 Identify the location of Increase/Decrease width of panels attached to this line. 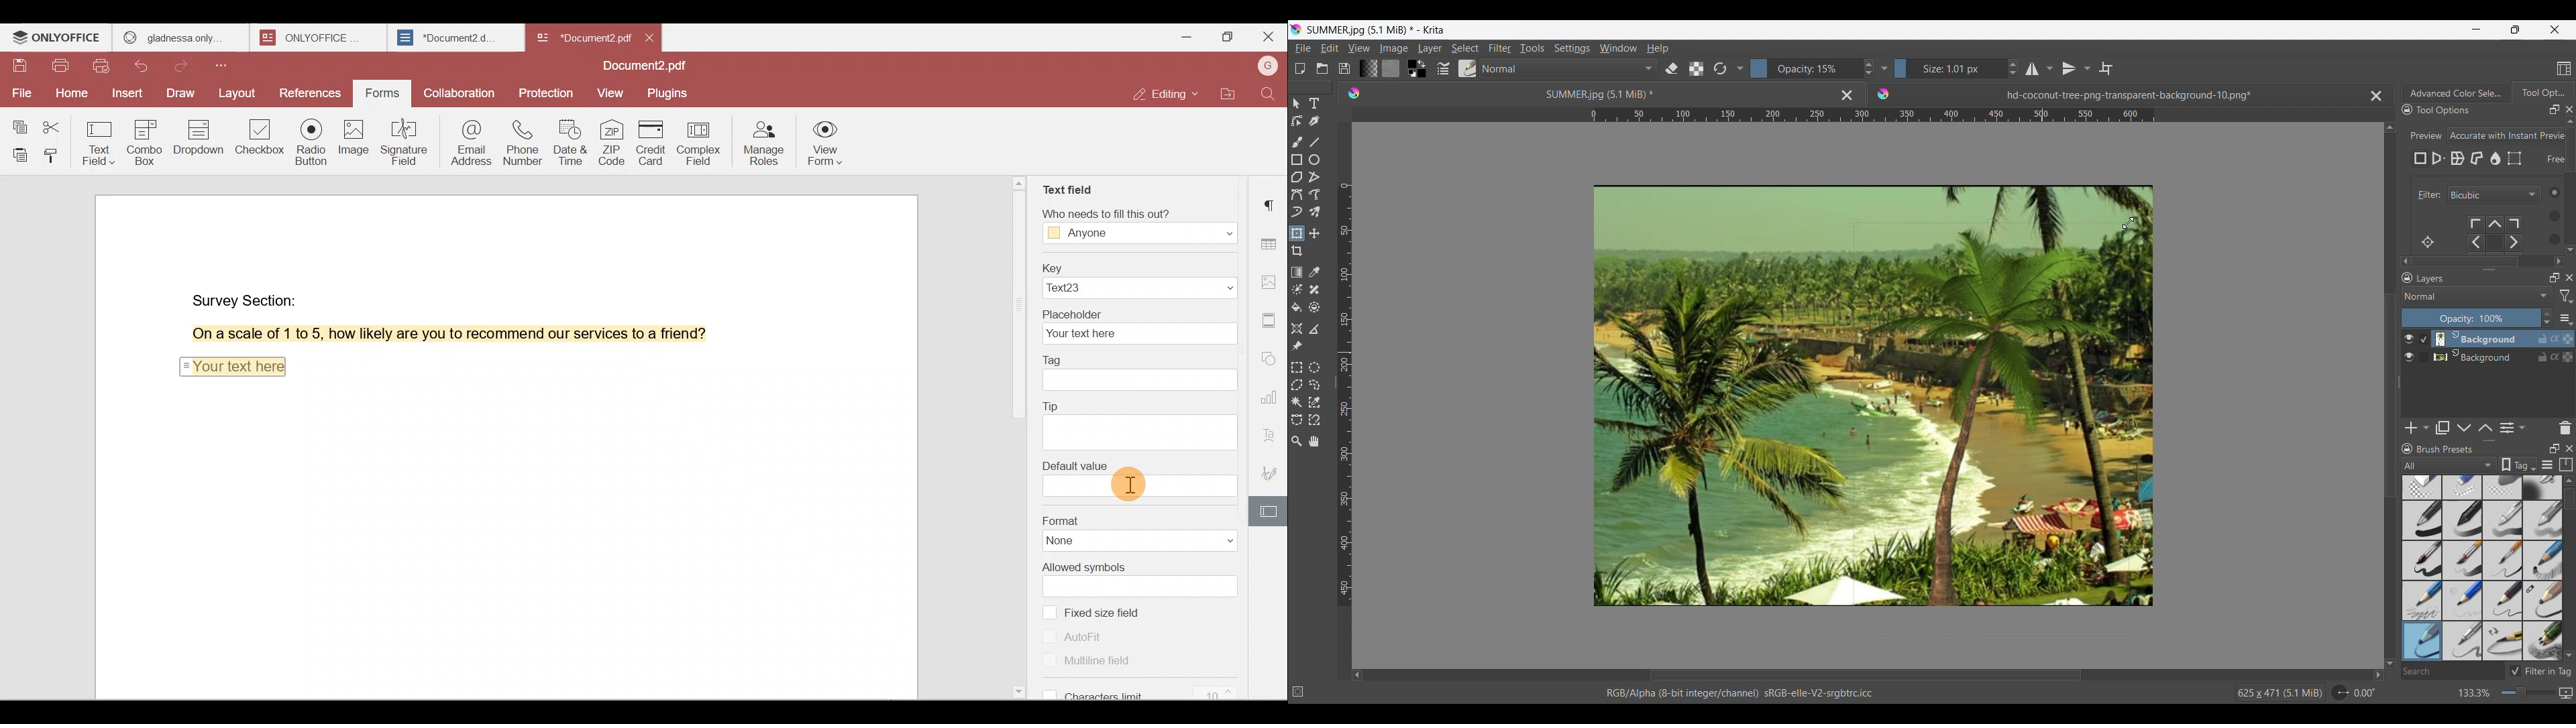
(2489, 269).